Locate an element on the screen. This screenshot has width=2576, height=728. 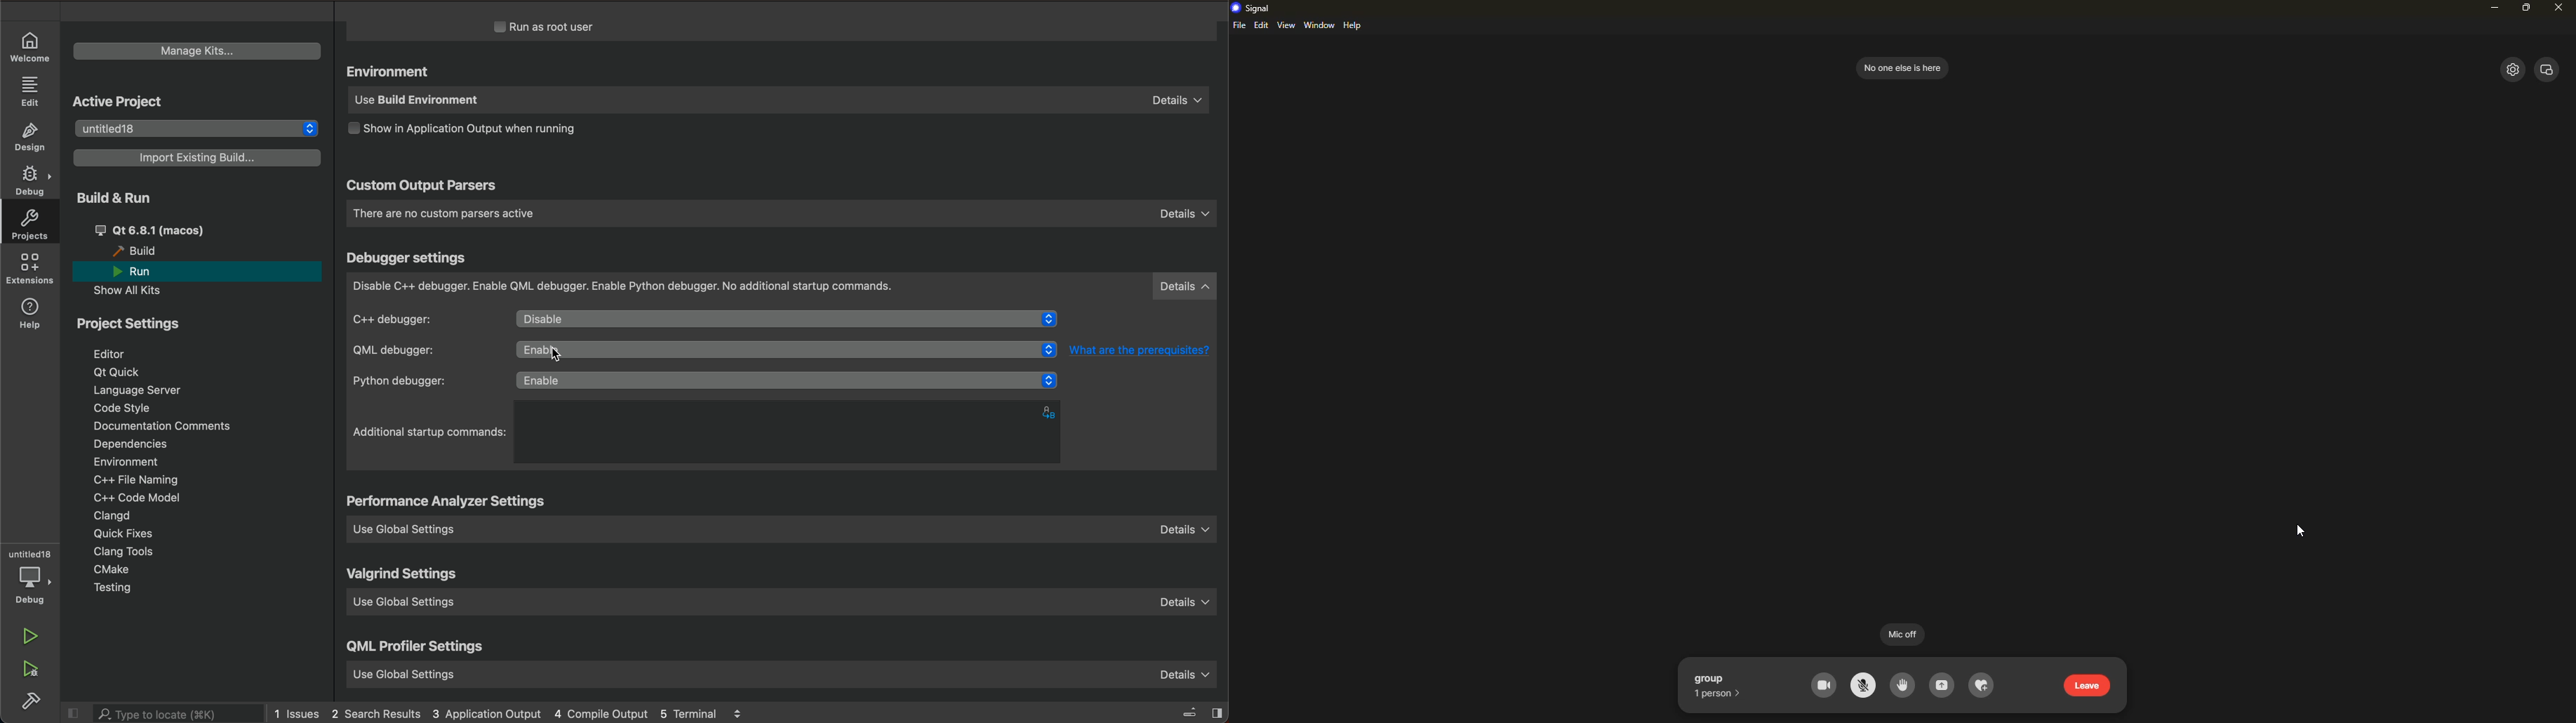
python debugger is located at coordinates (708, 381).